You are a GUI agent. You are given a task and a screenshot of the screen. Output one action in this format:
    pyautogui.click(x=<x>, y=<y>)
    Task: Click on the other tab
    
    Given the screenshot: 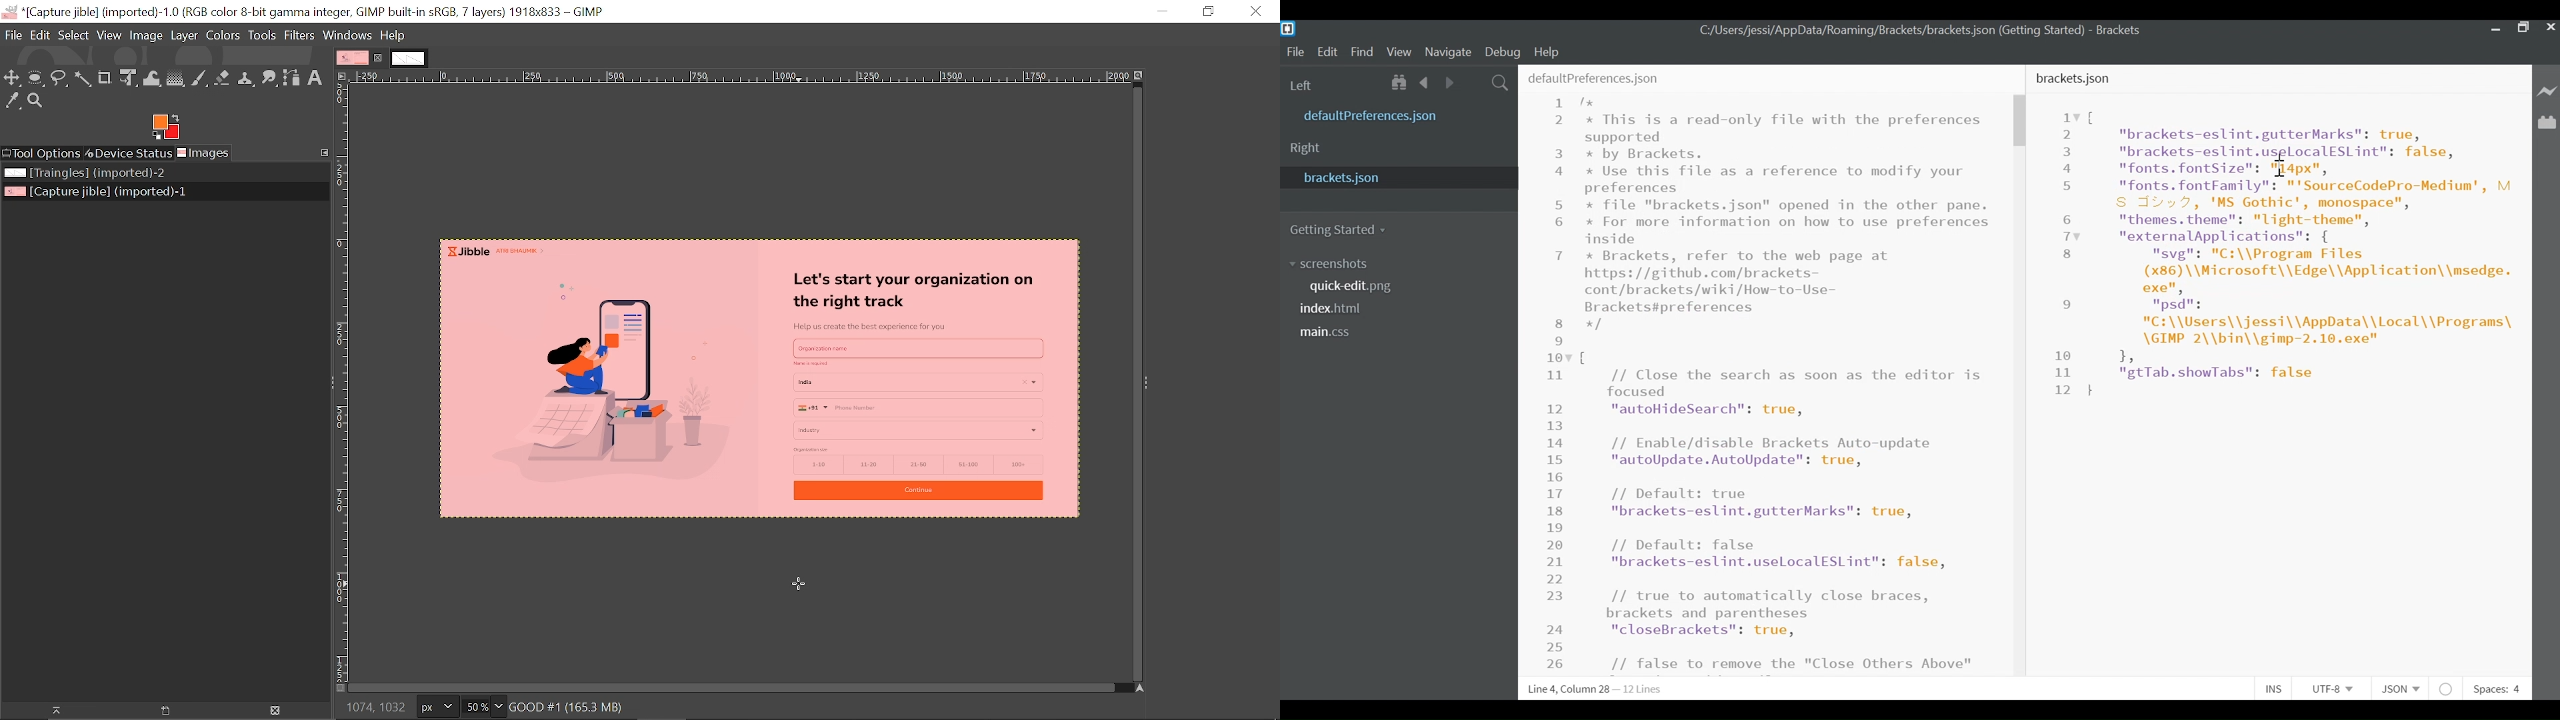 What is the action you would take?
    pyautogui.click(x=409, y=59)
    